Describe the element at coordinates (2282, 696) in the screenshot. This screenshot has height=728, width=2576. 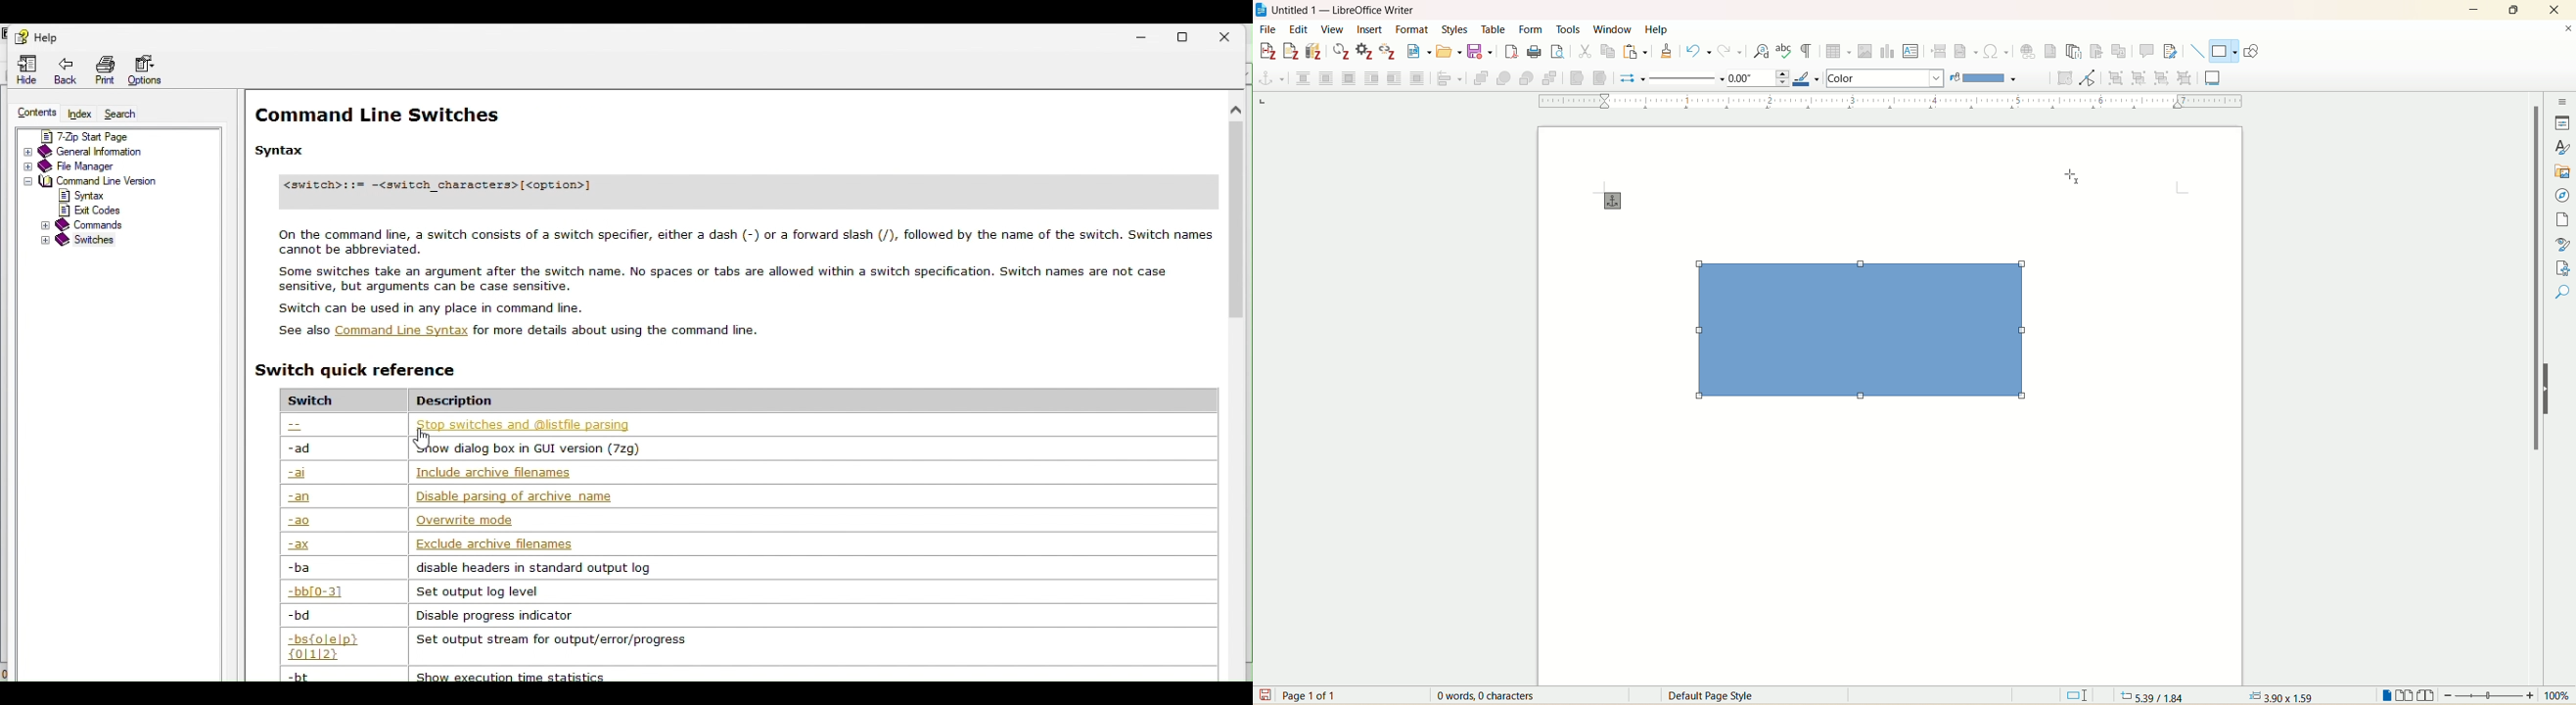
I see `3.90X1.59` at that location.